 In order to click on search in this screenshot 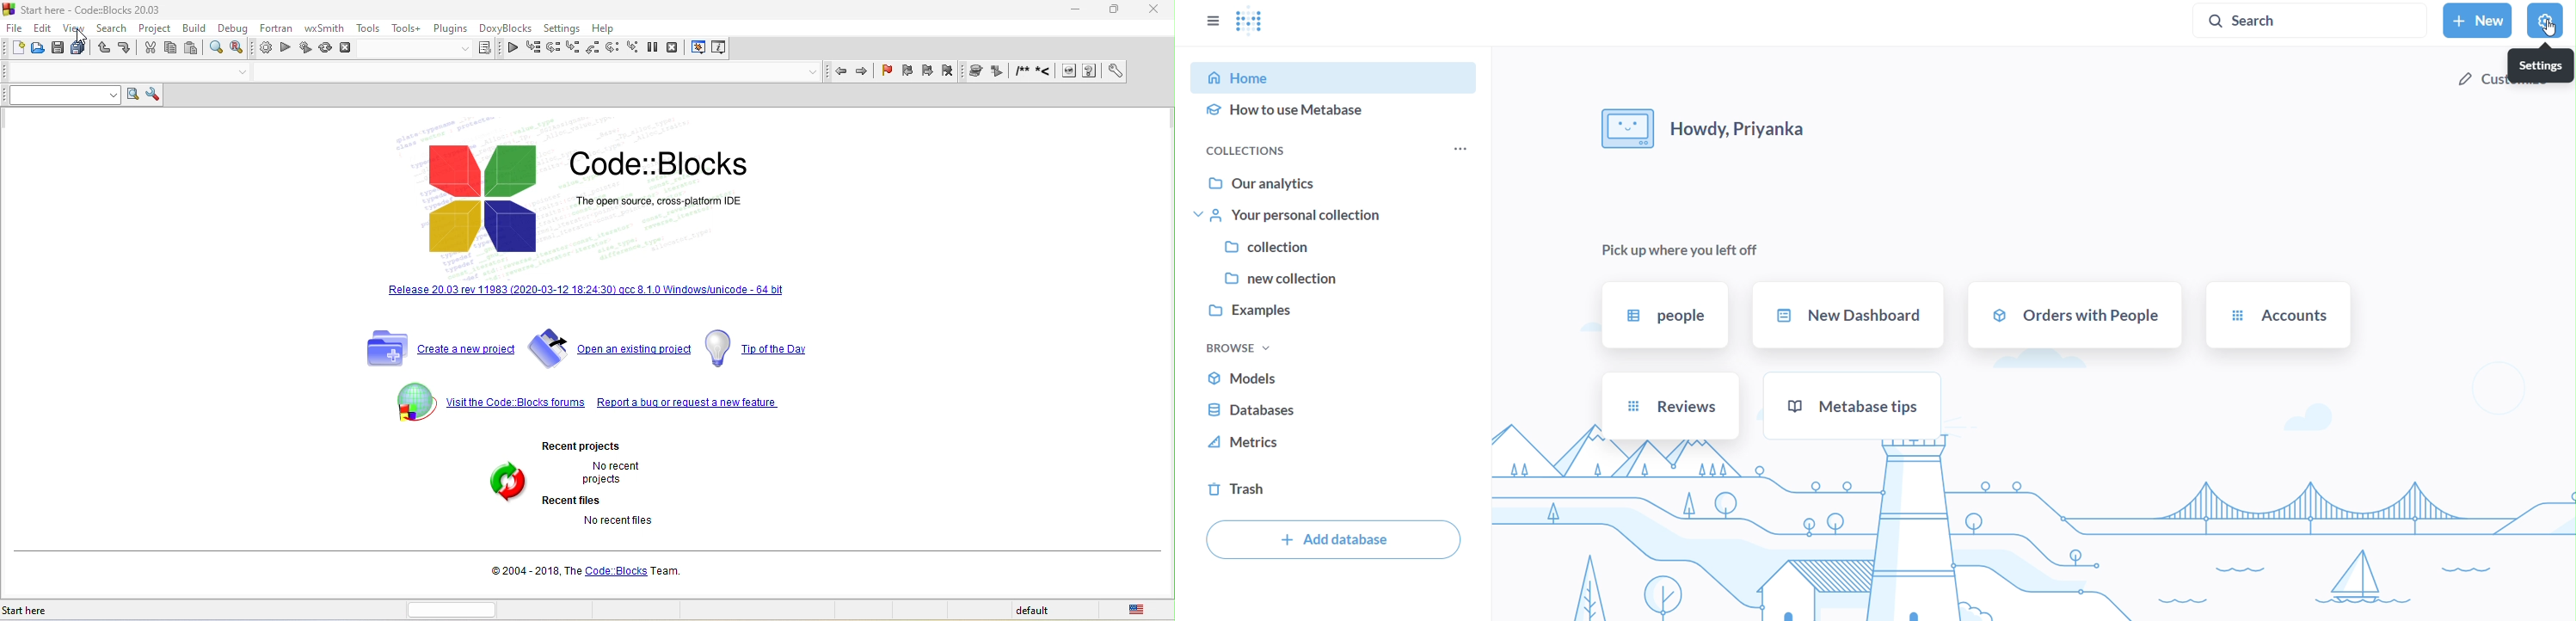, I will do `click(110, 28)`.